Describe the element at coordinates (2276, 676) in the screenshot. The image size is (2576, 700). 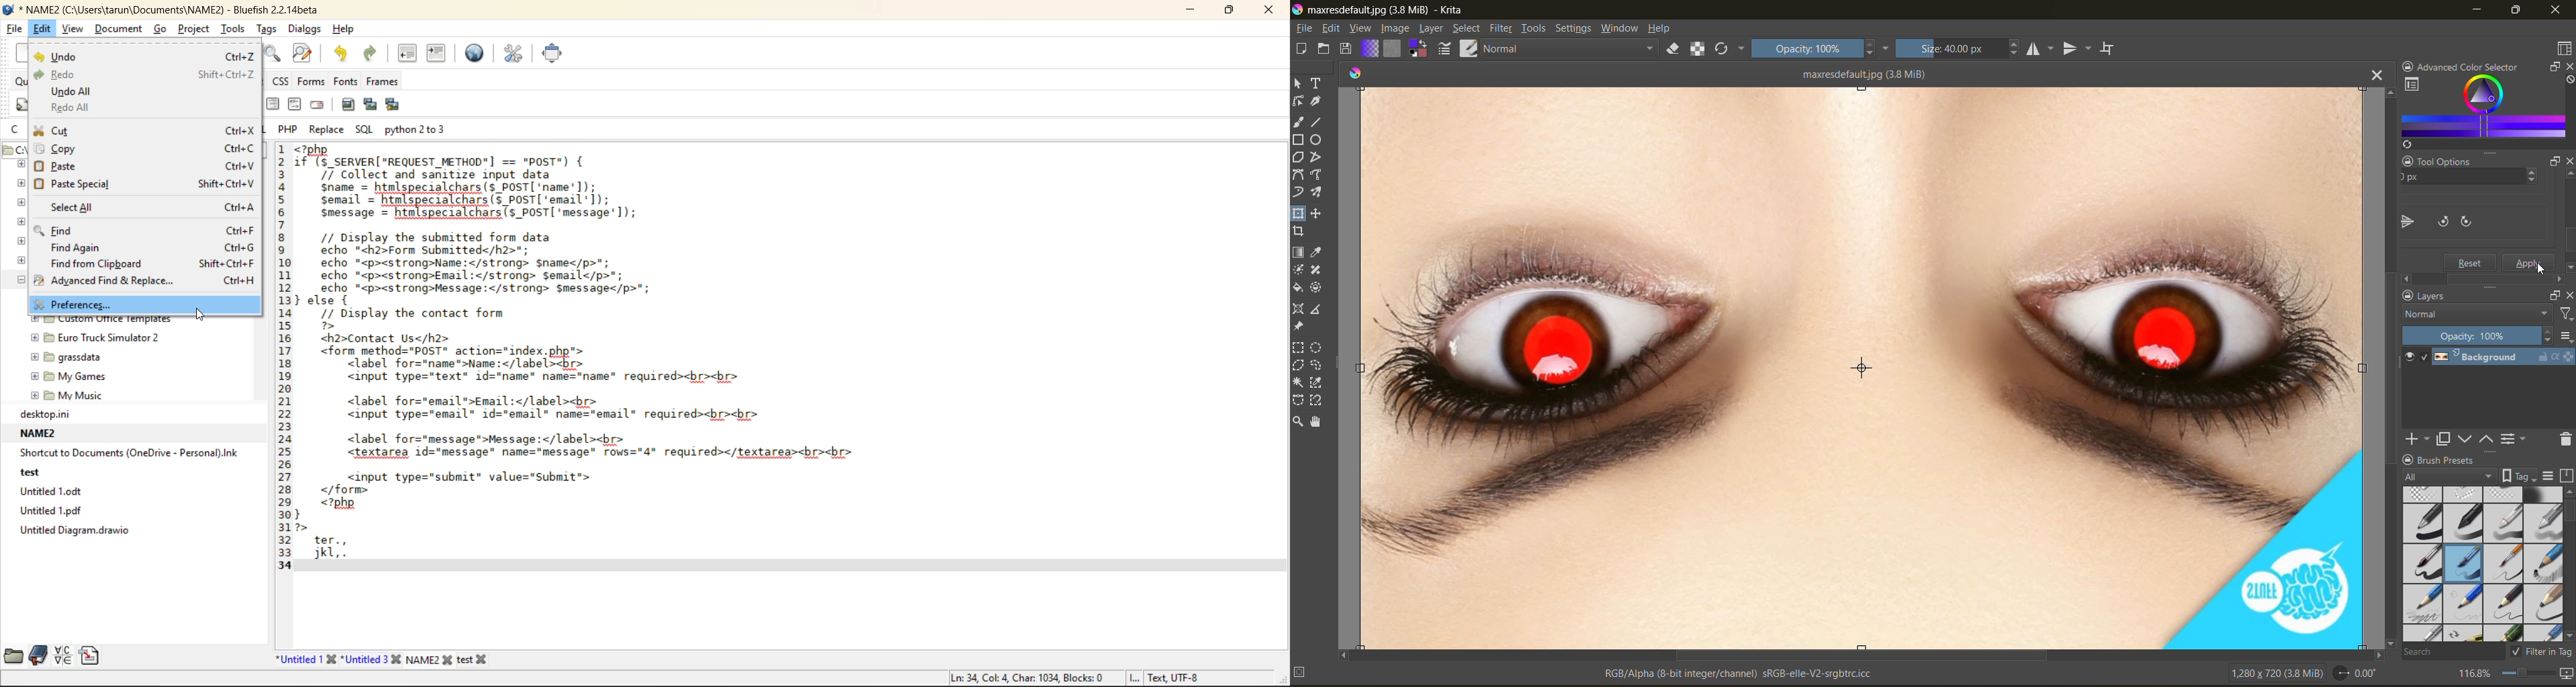
I see `image metadata` at that location.